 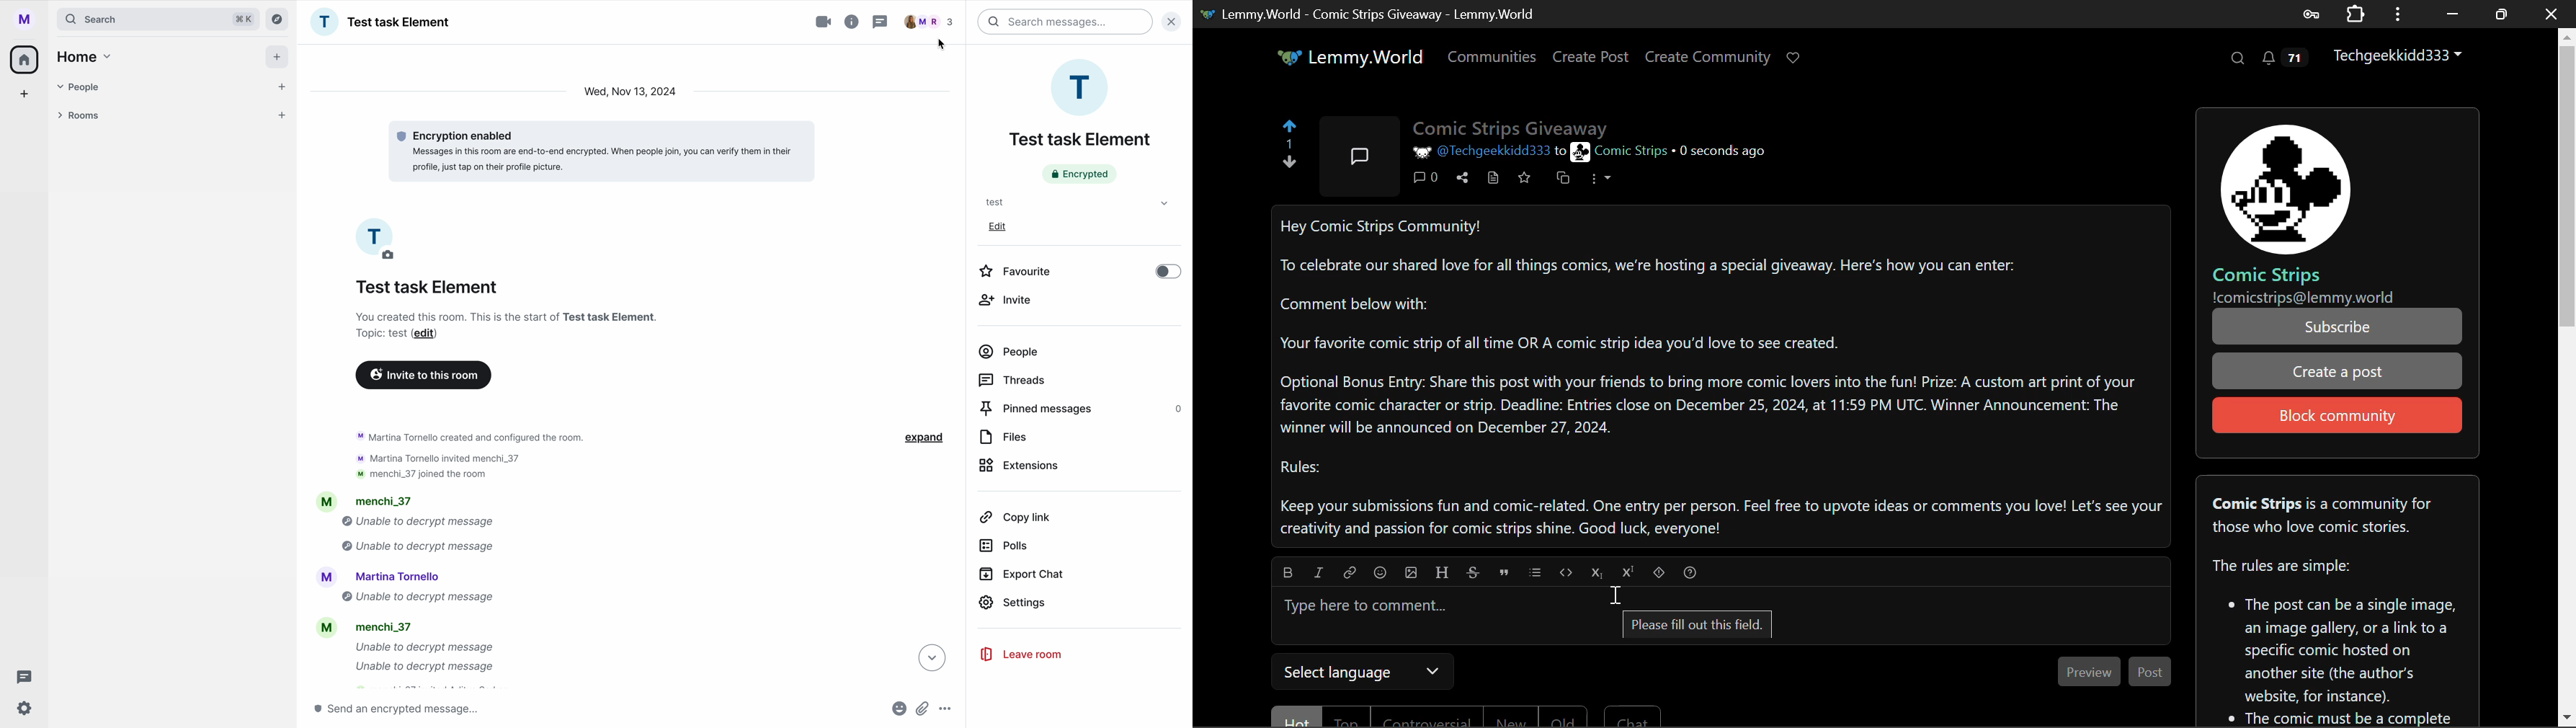 What do you see at coordinates (1015, 379) in the screenshot?
I see `threads` at bounding box center [1015, 379].